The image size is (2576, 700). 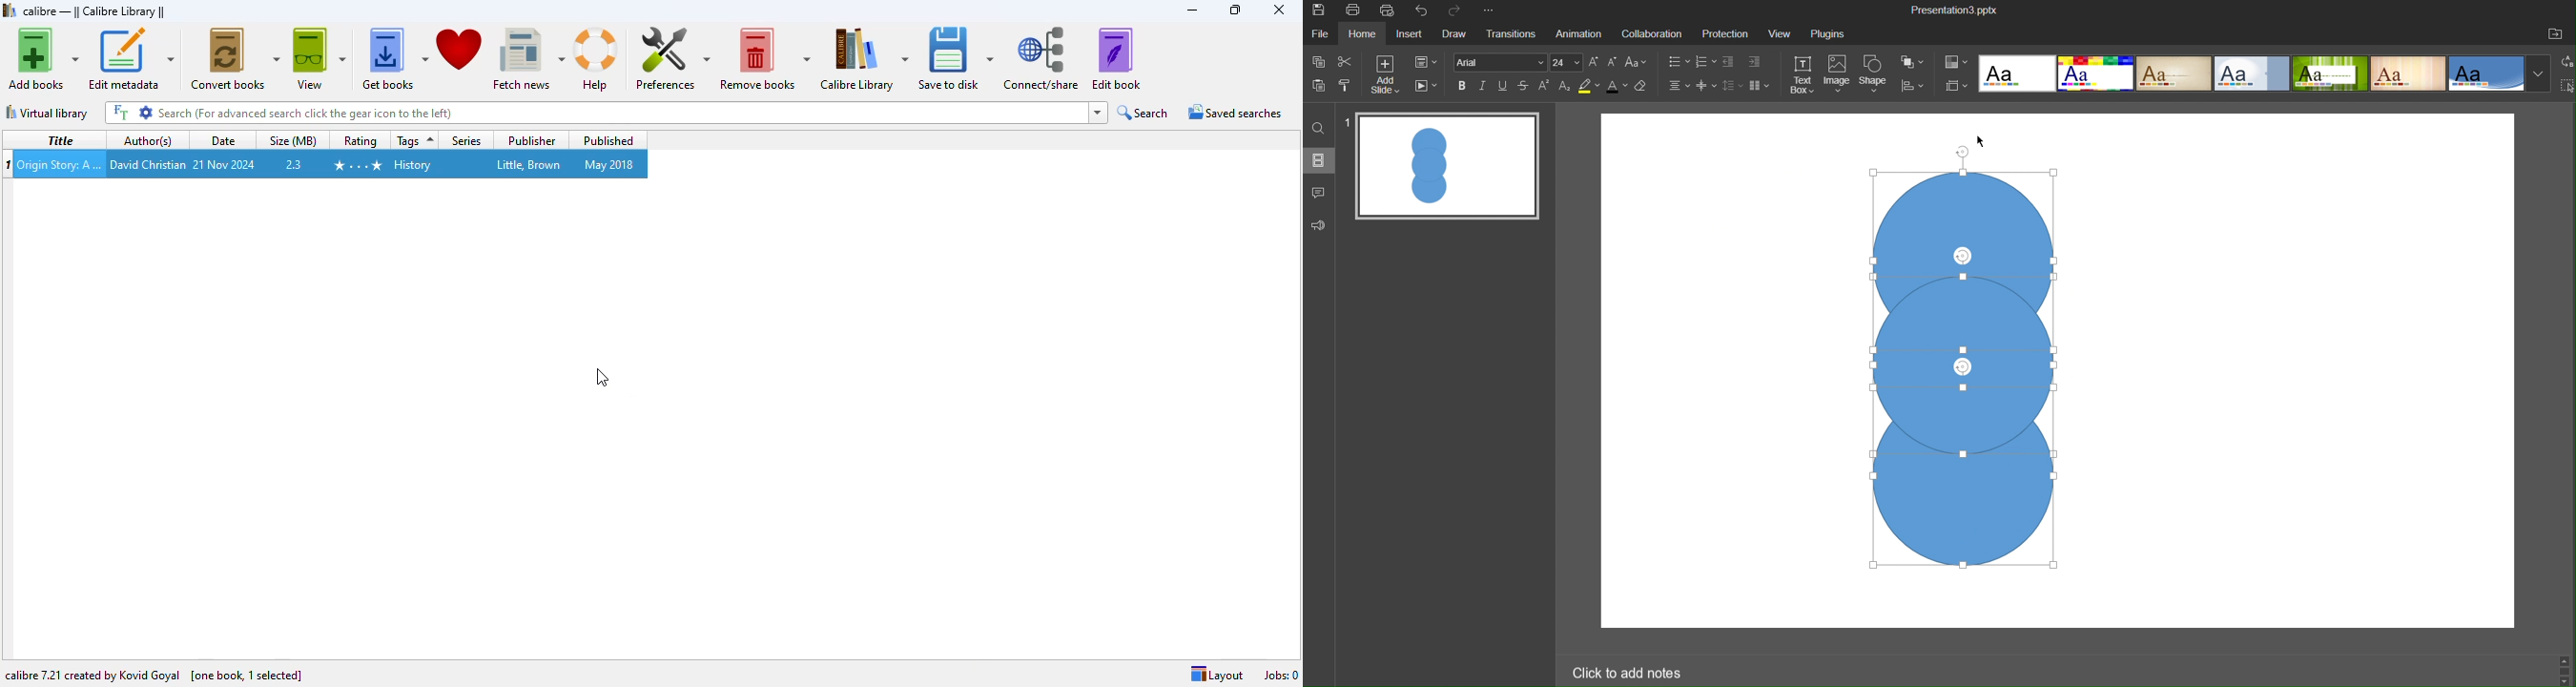 I want to click on virtual library, so click(x=47, y=112).